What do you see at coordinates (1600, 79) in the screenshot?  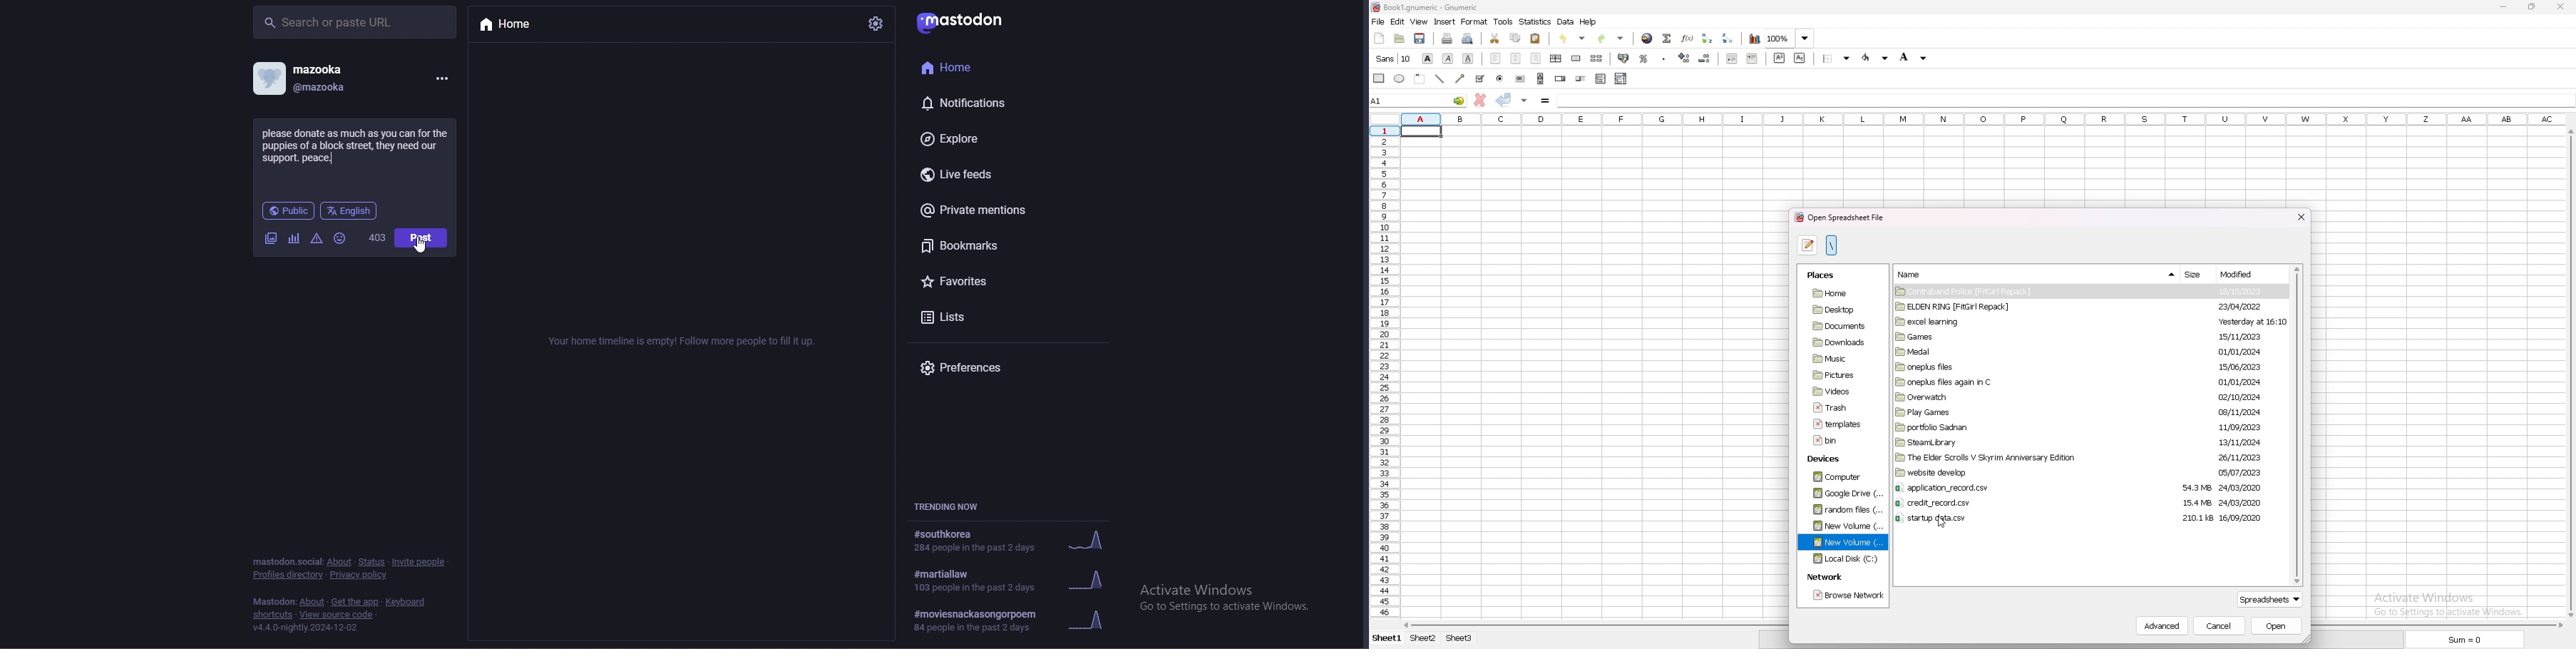 I see `list` at bounding box center [1600, 79].